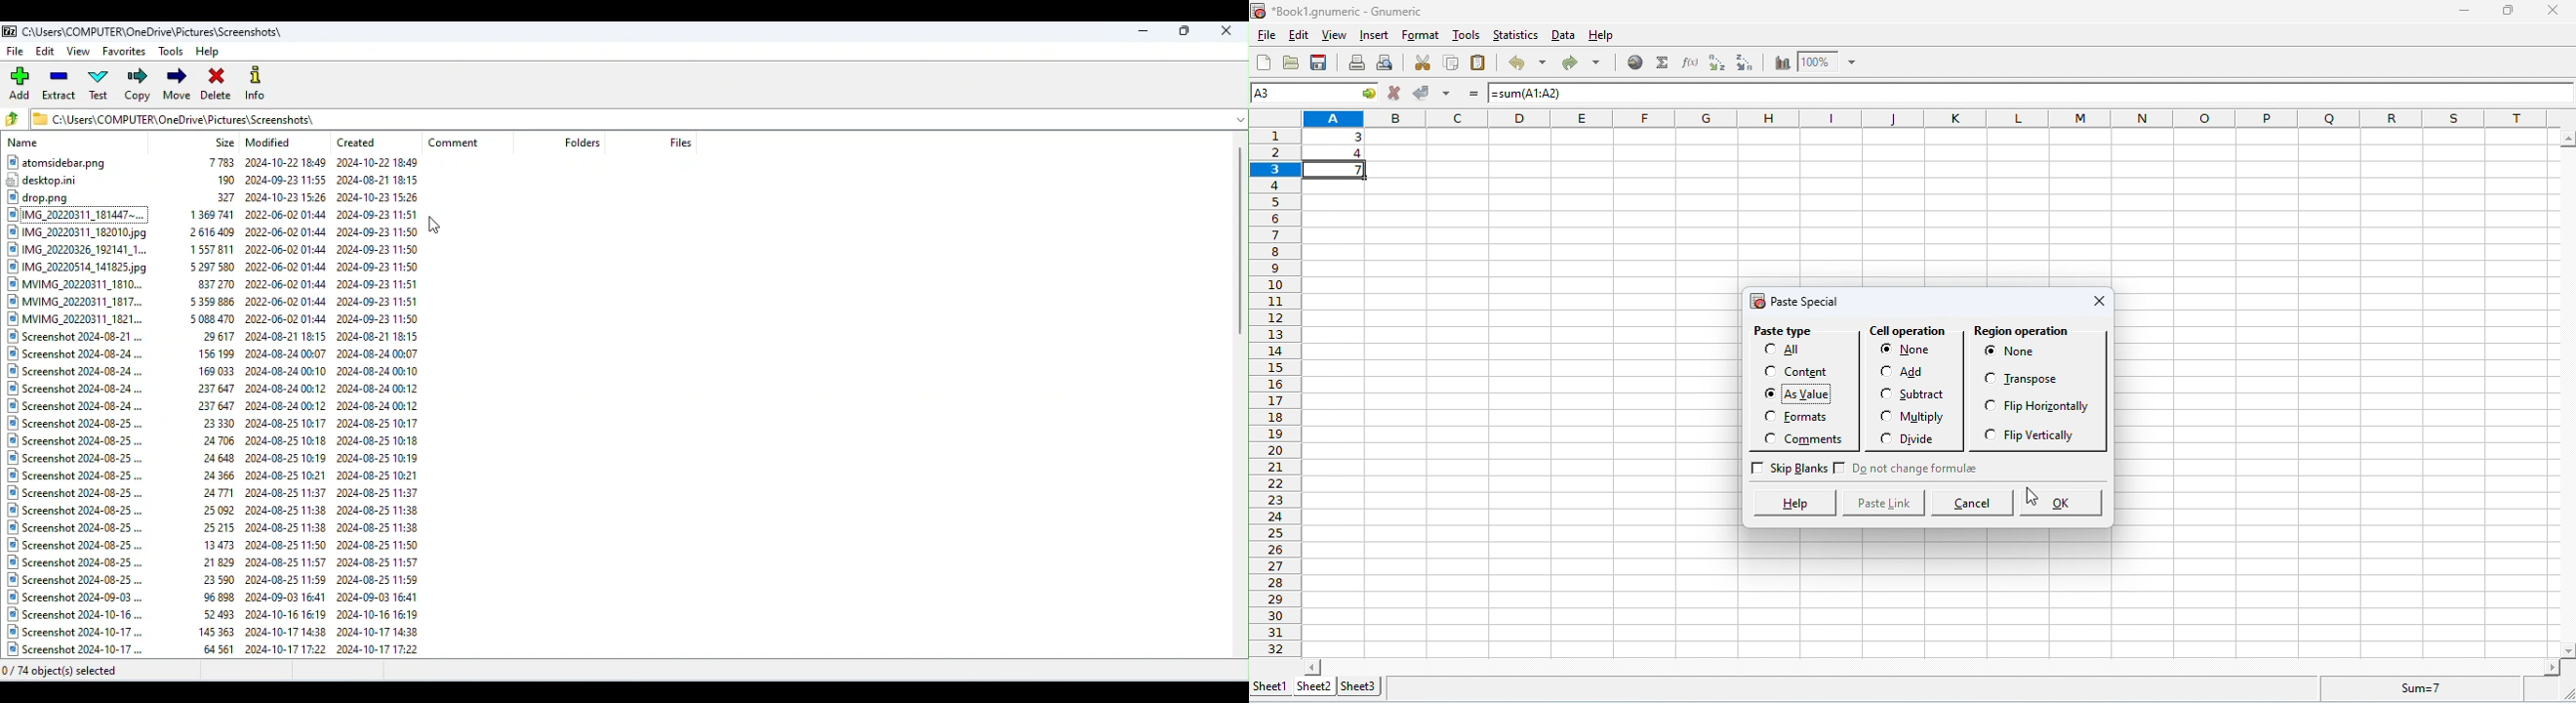 The image size is (2576, 728). What do you see at coordinates (2064, 502) in the screenshot?
I see `ok` at bounding box center [2064, 502].